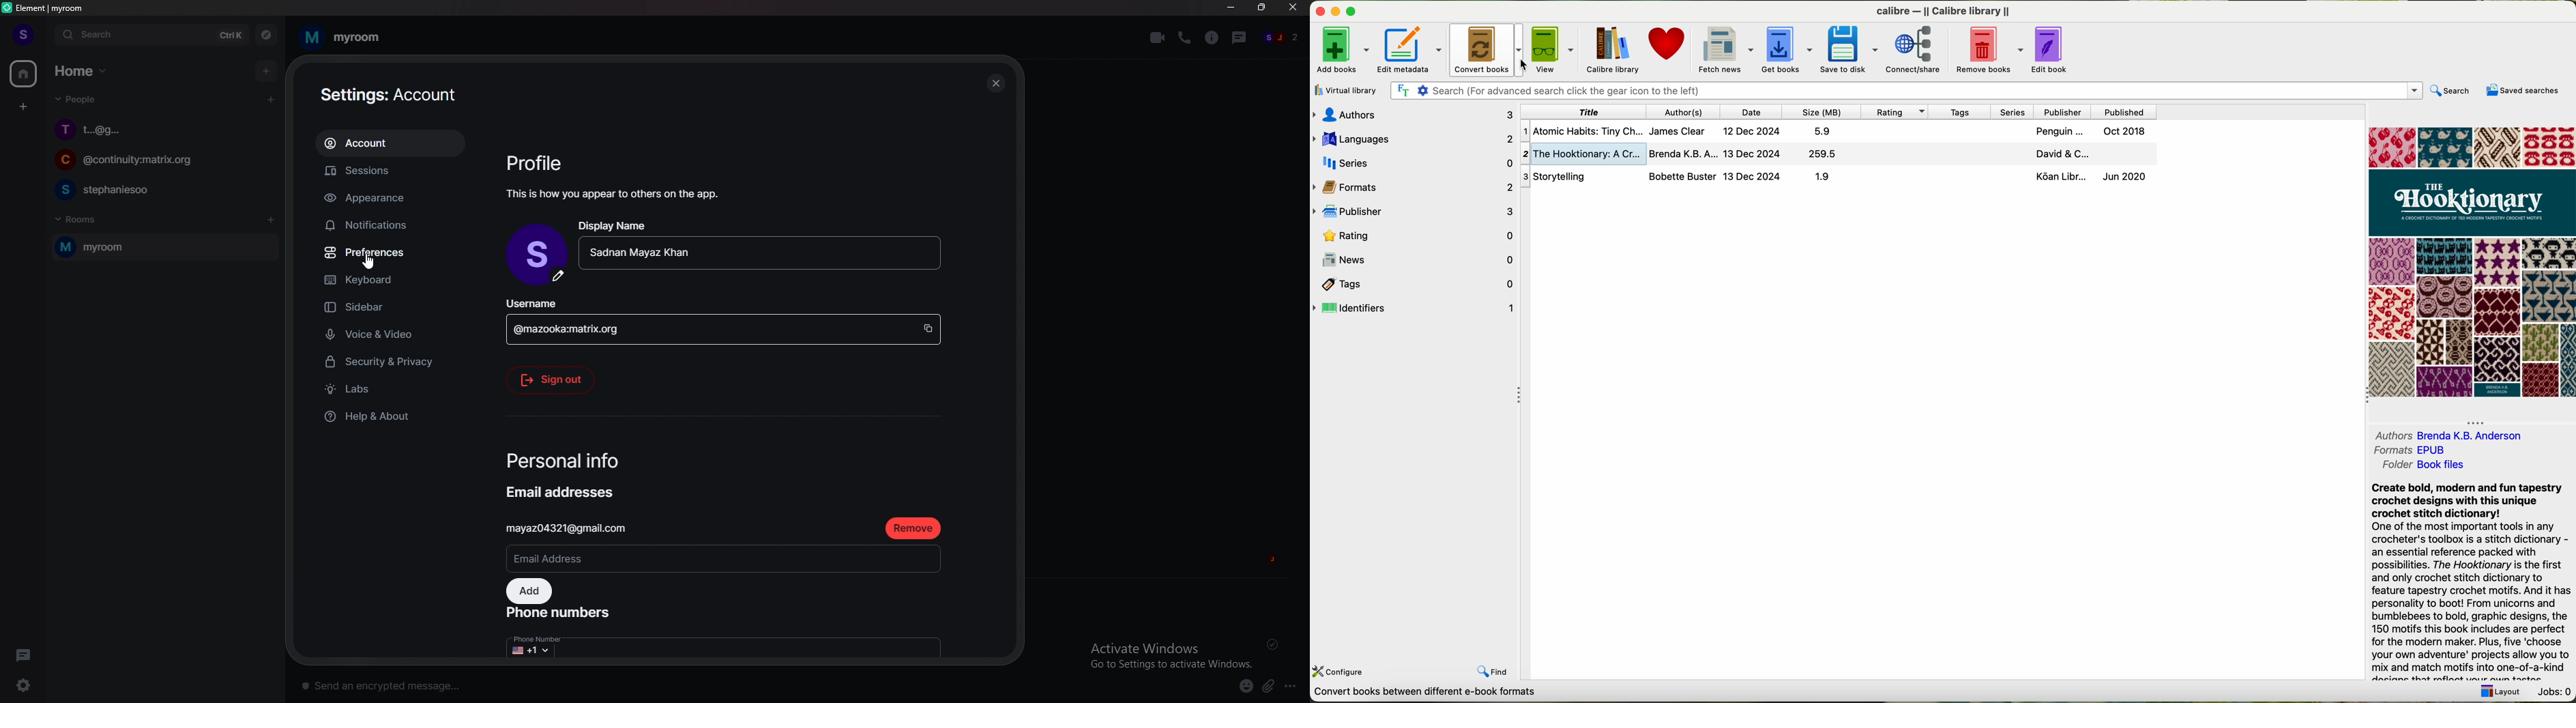  What do you see at coordinates (913, 528) in the screenshot?
I see `remove` at bounding box center [913, 528].